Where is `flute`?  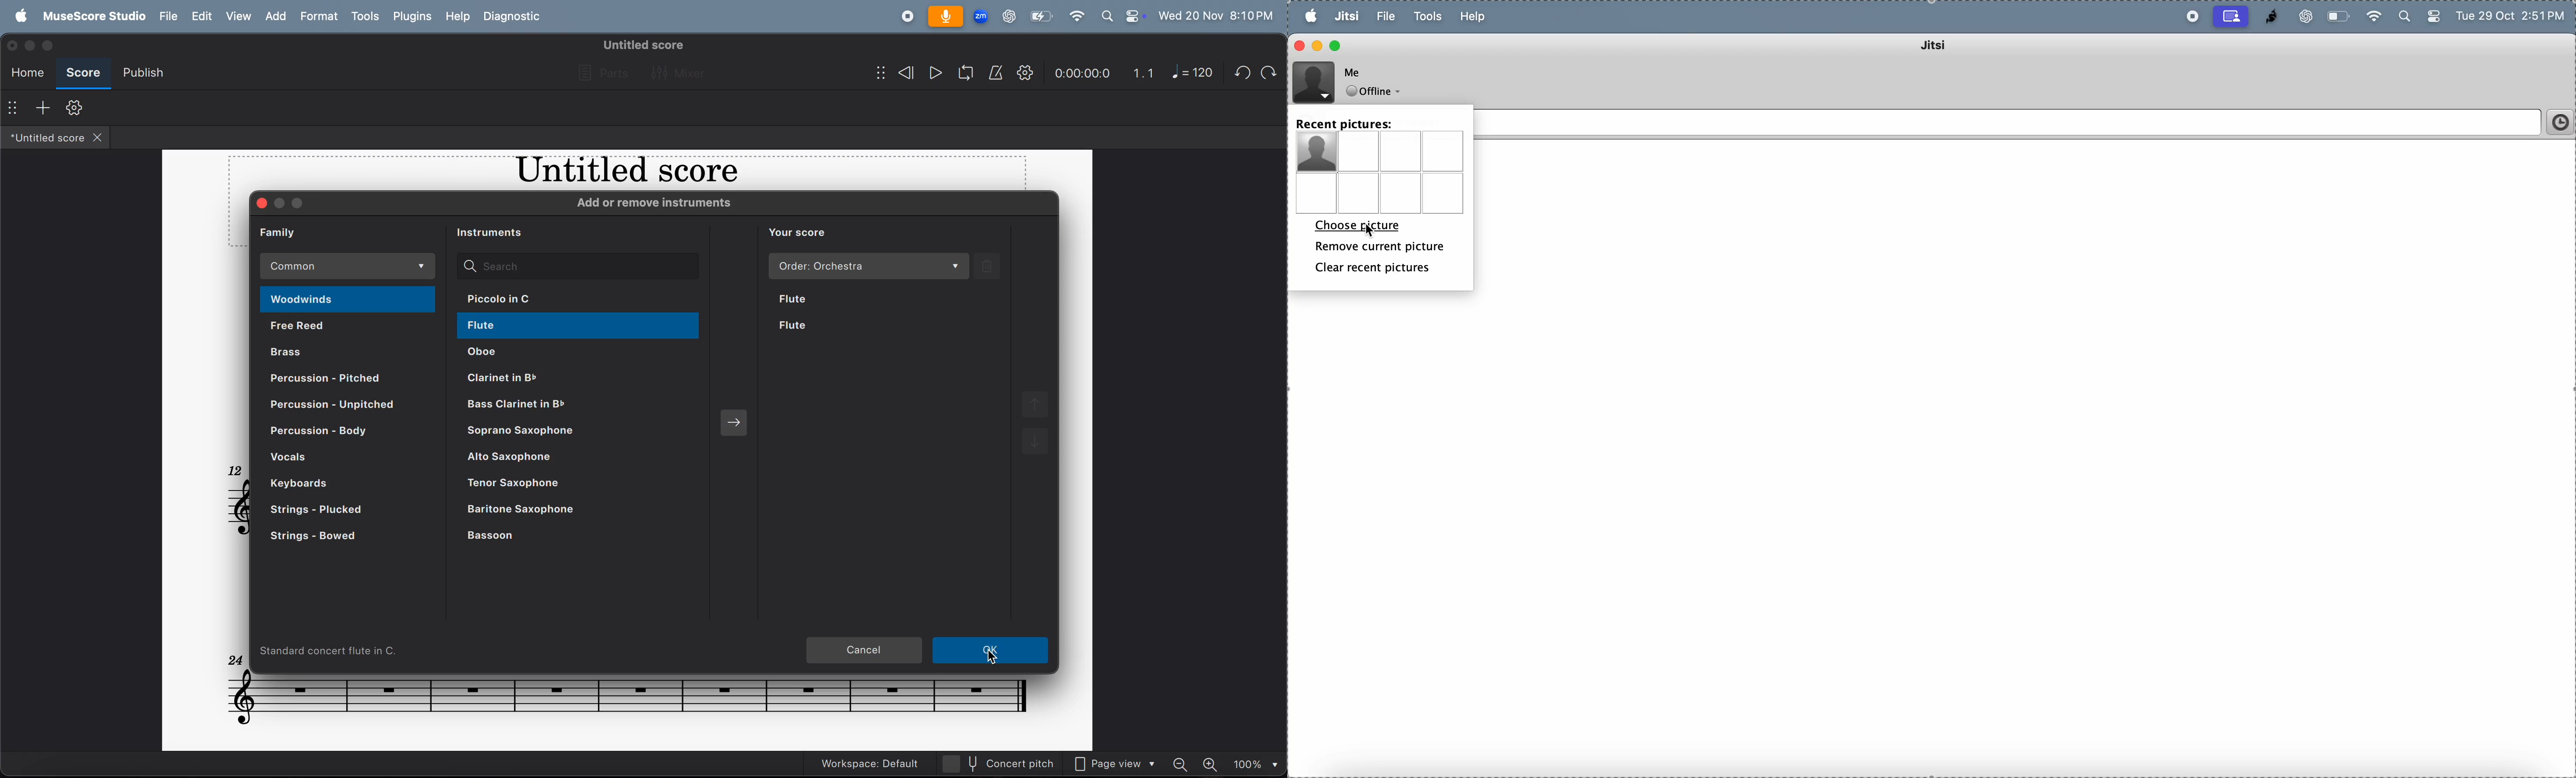 flute is located at coordinates (807, 329).